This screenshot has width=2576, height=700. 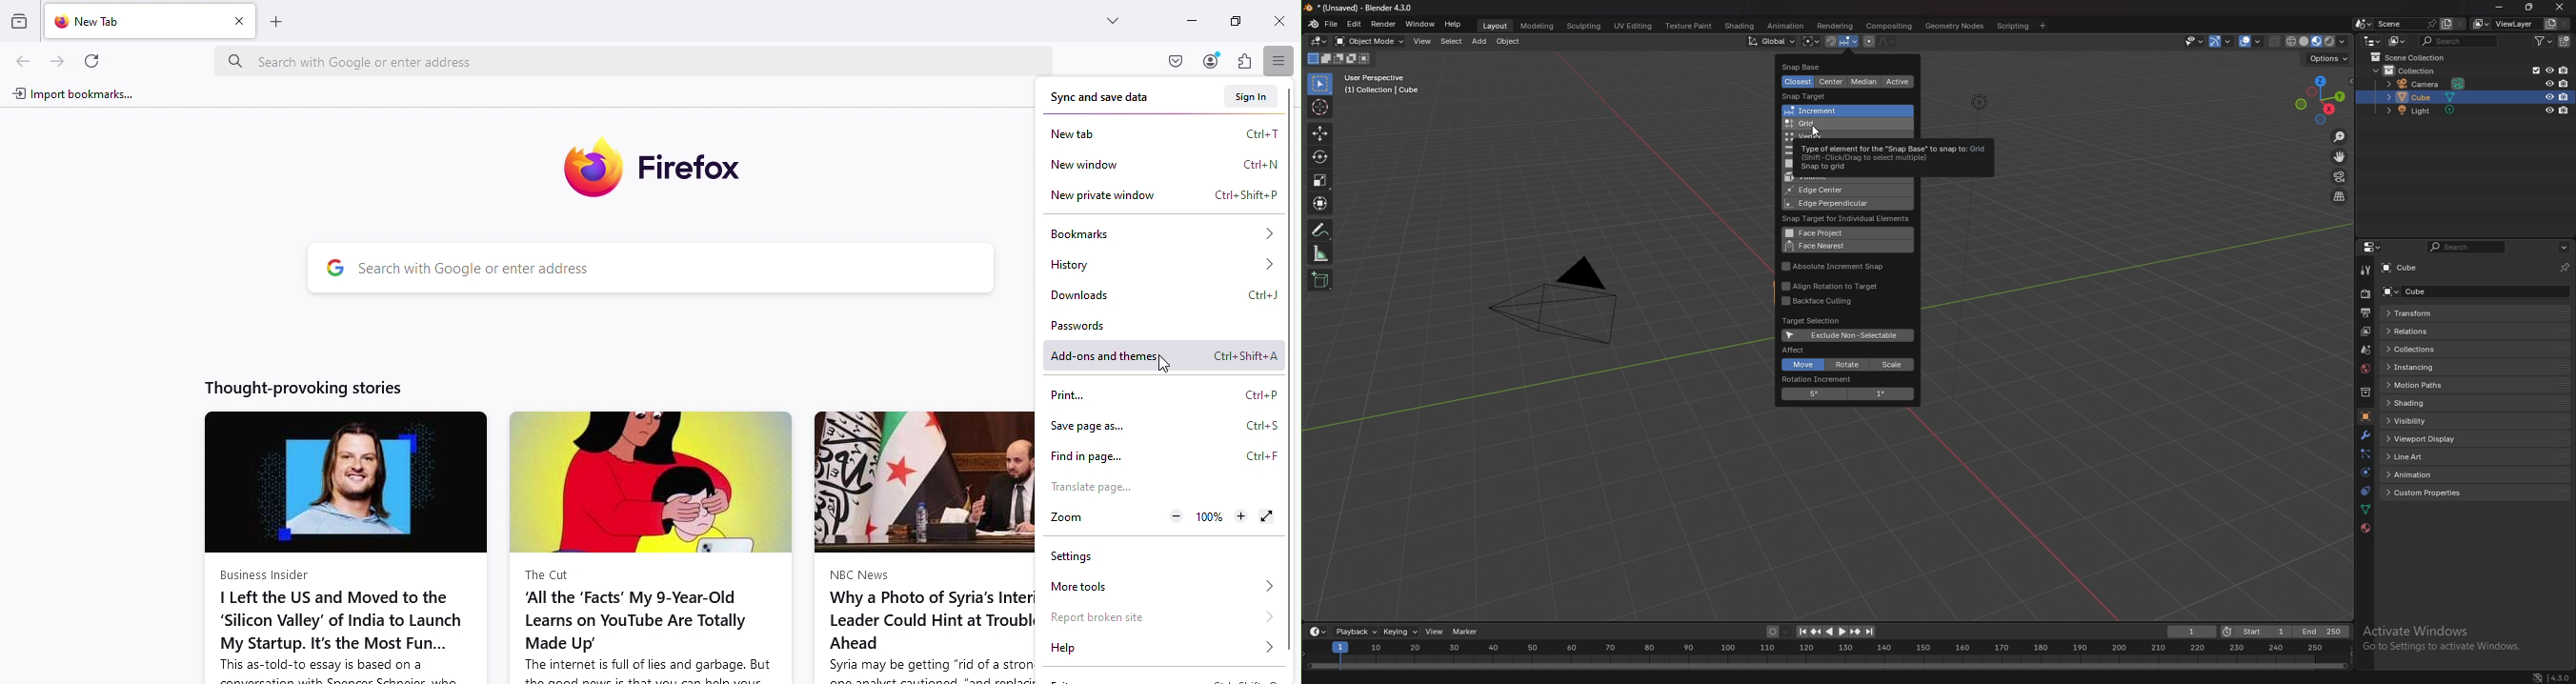 What do you see at coordinates (1479, 41) in the screenshot?
I see `add` at bounding box center [1479, 41].